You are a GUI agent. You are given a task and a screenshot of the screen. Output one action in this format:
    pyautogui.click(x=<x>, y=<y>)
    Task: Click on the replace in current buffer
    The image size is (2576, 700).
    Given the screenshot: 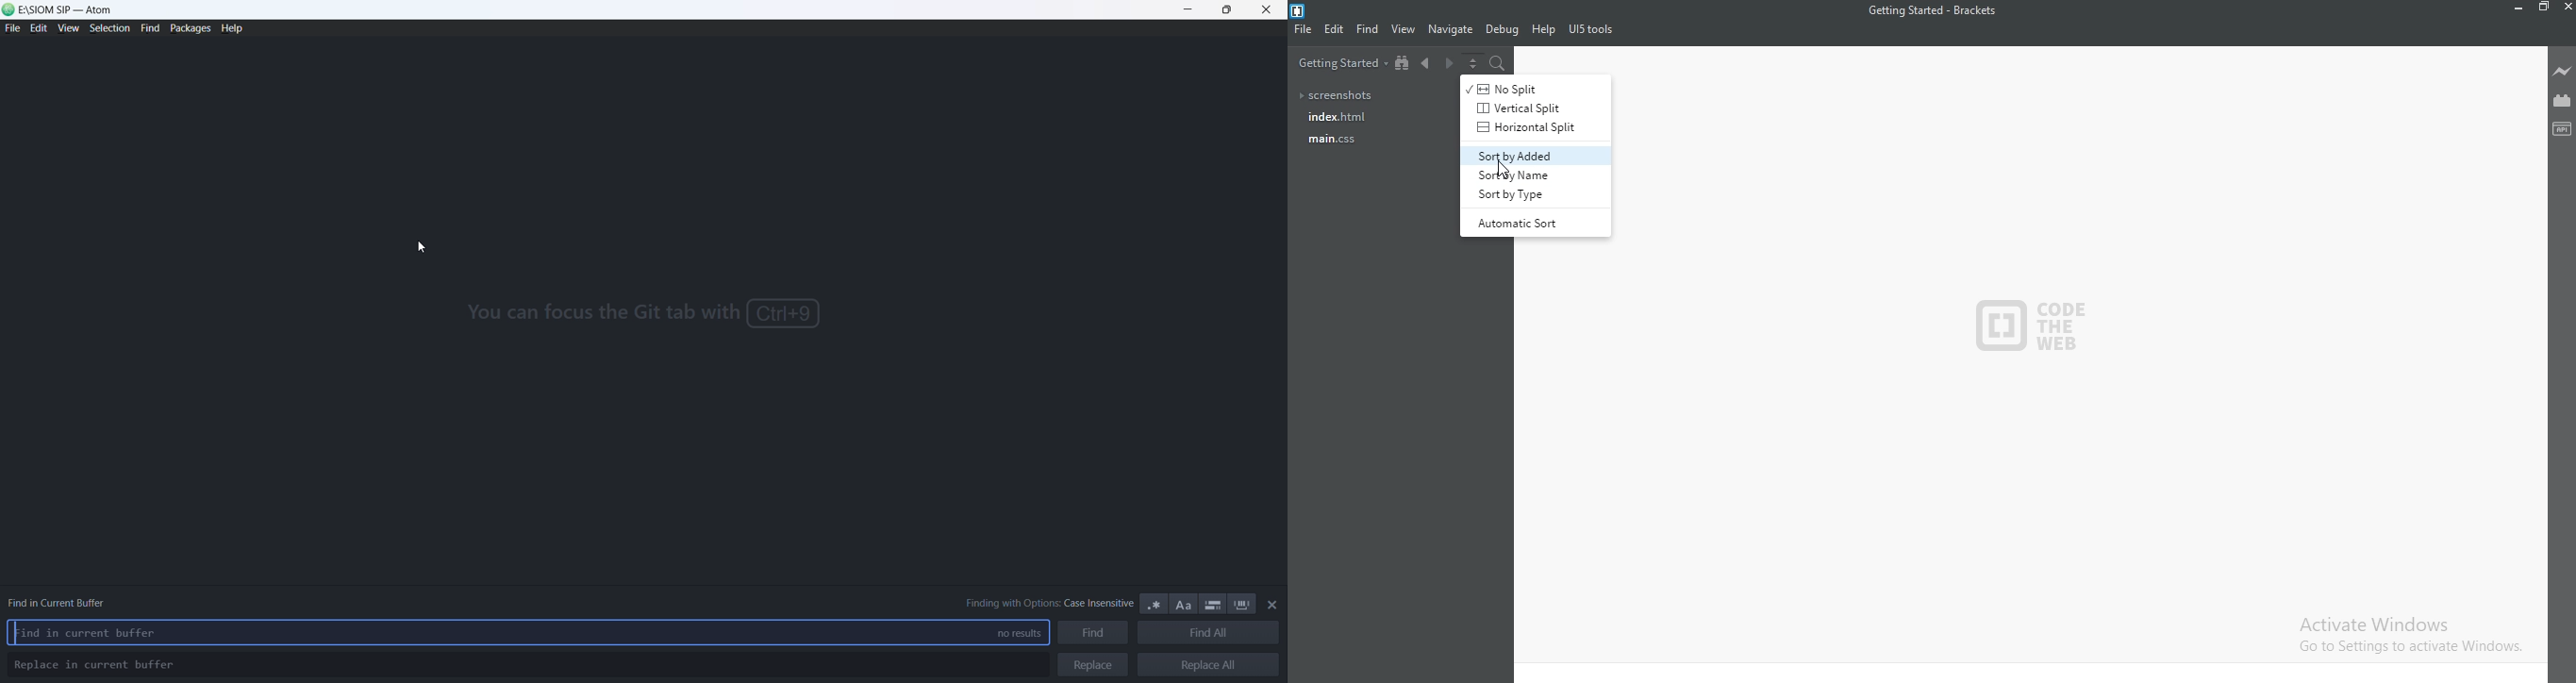 What is the action you would take?
    pyautogui.click(x=97, y=665)
    